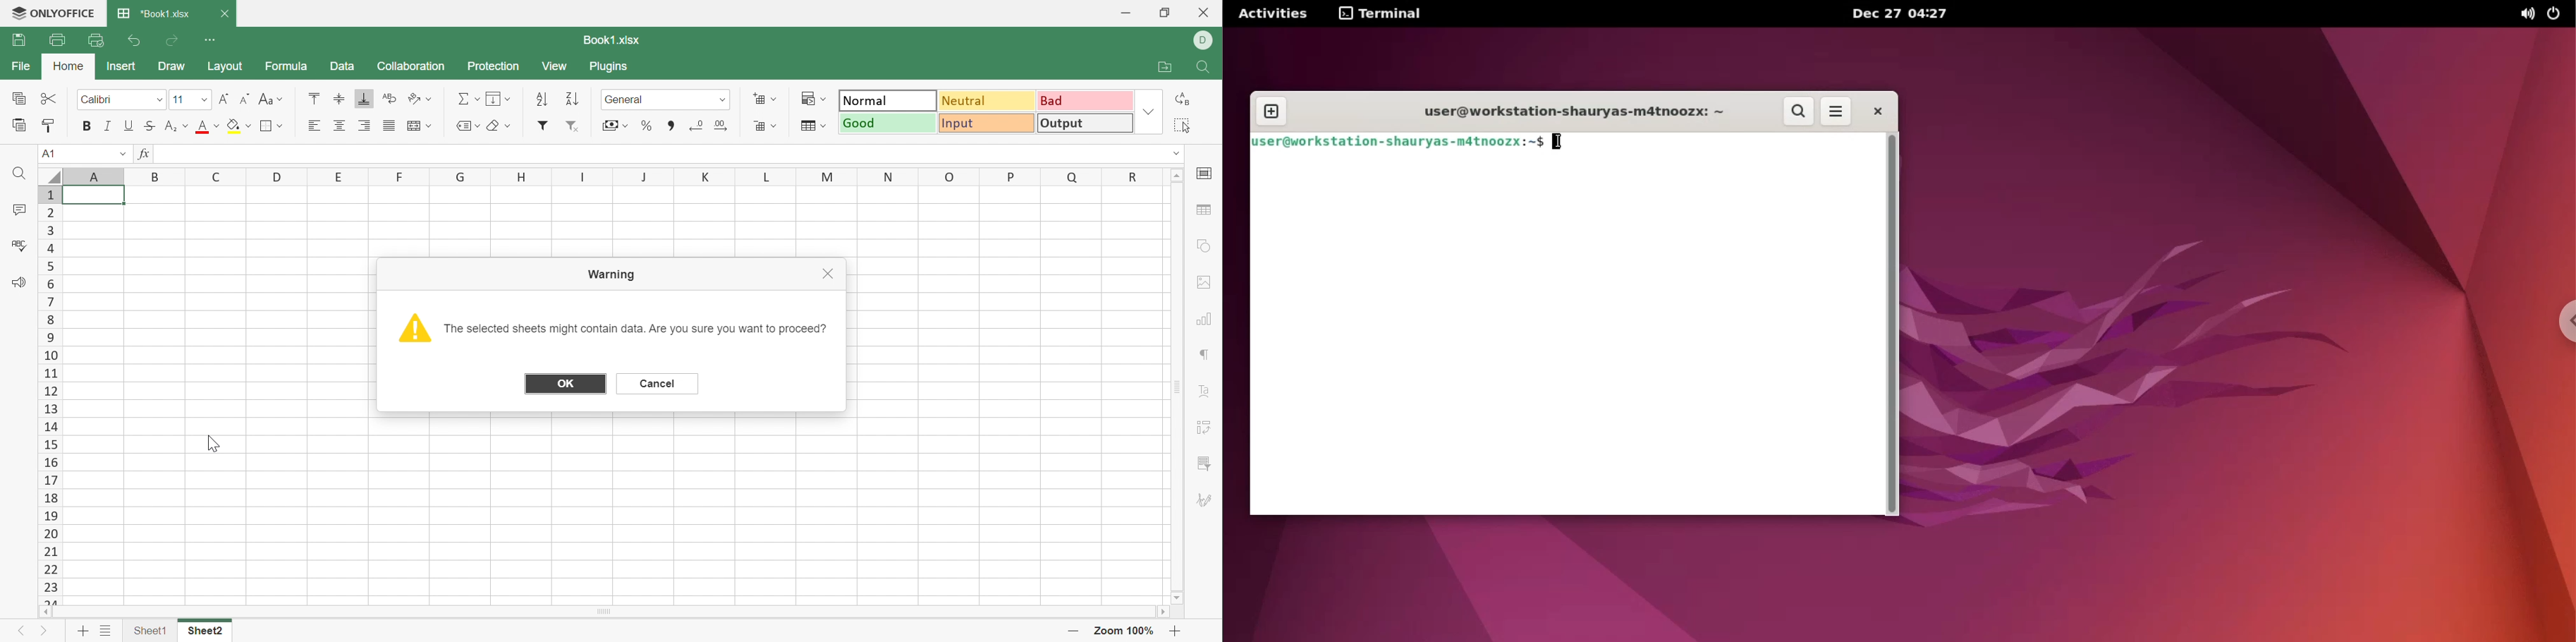 This screenshot has width=2576, height=644. Describe the element at coordinates (1206, 15) in the screenshot. I see `Close` at that location.